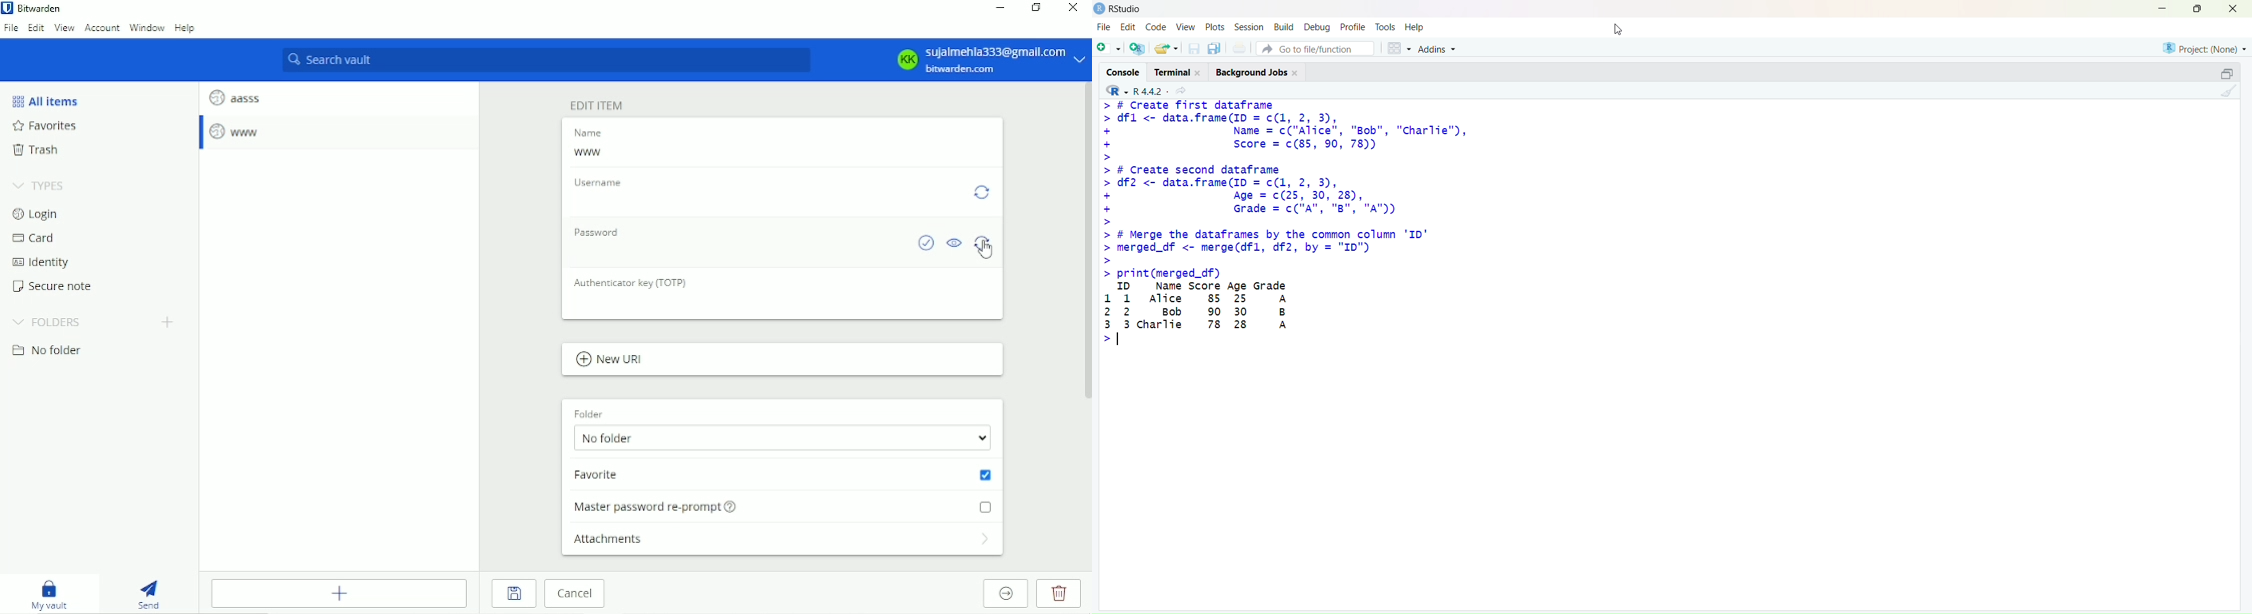 This screenshot has width=2268, height=616. I want to click on Edit, so click(1128, 27).